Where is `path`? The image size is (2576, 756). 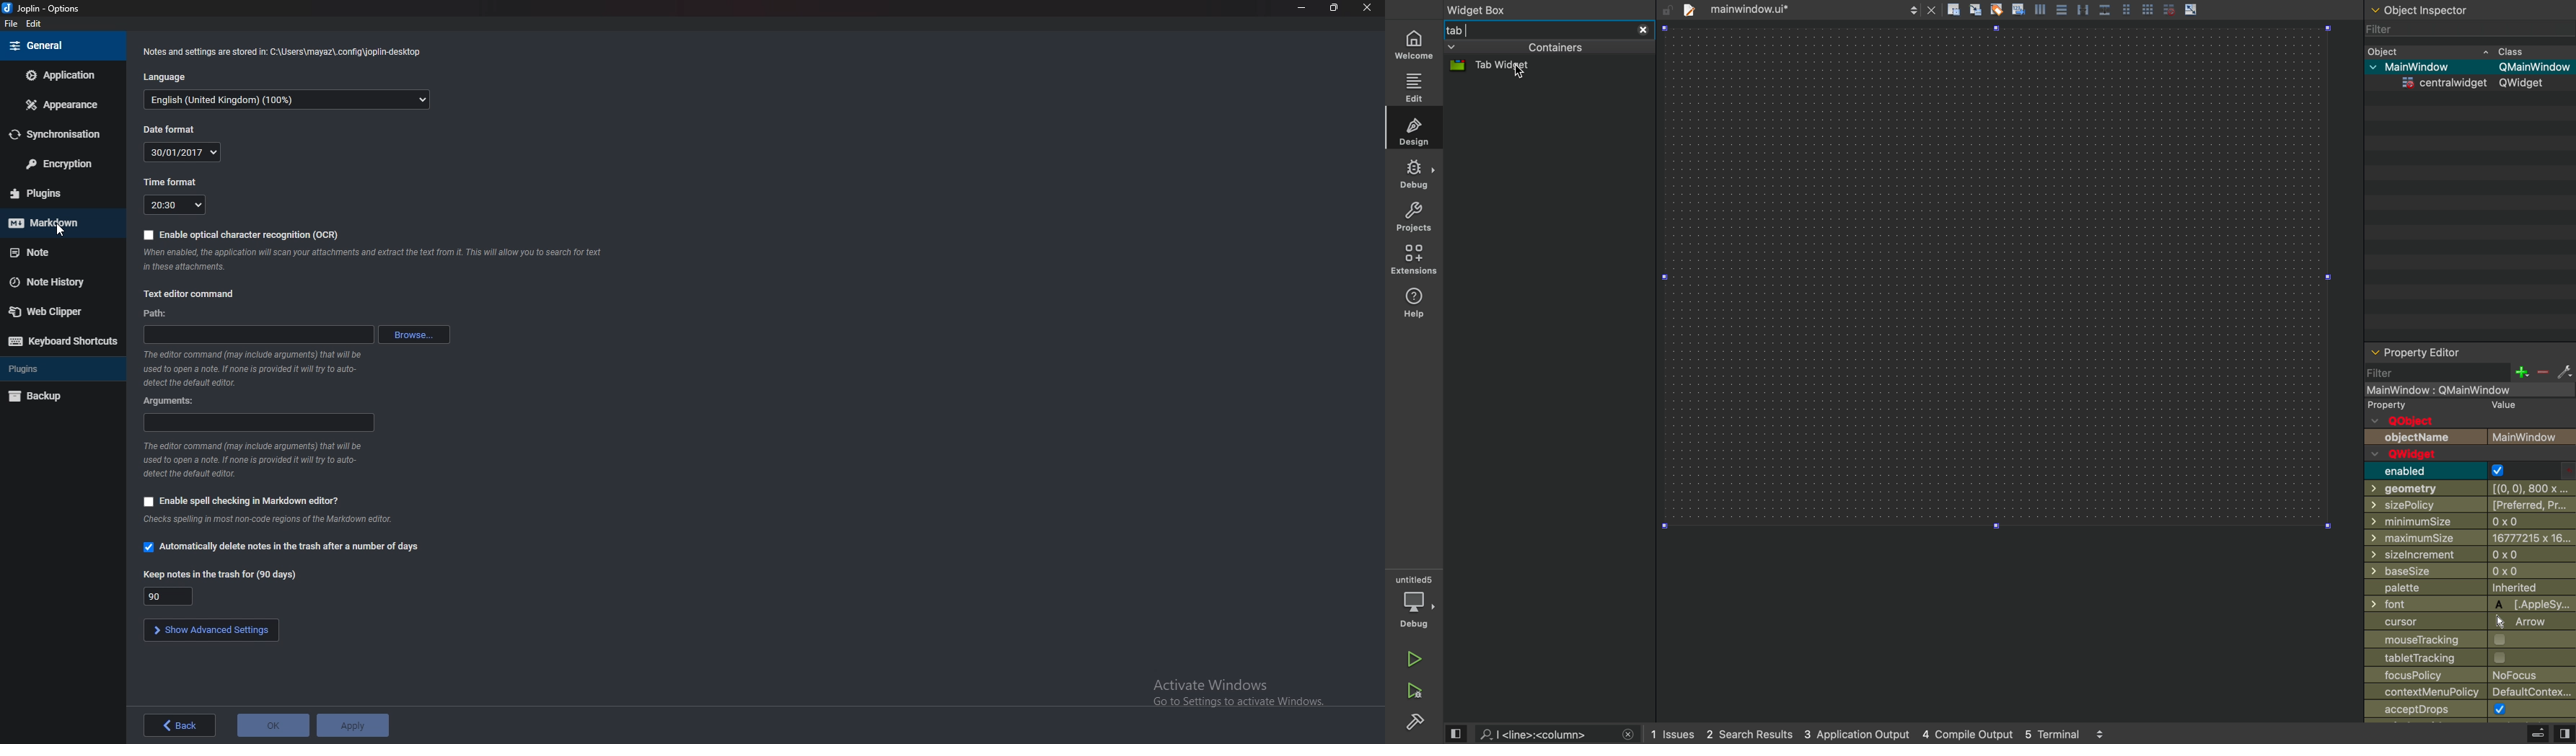 path is located at coordinates (260, 335).